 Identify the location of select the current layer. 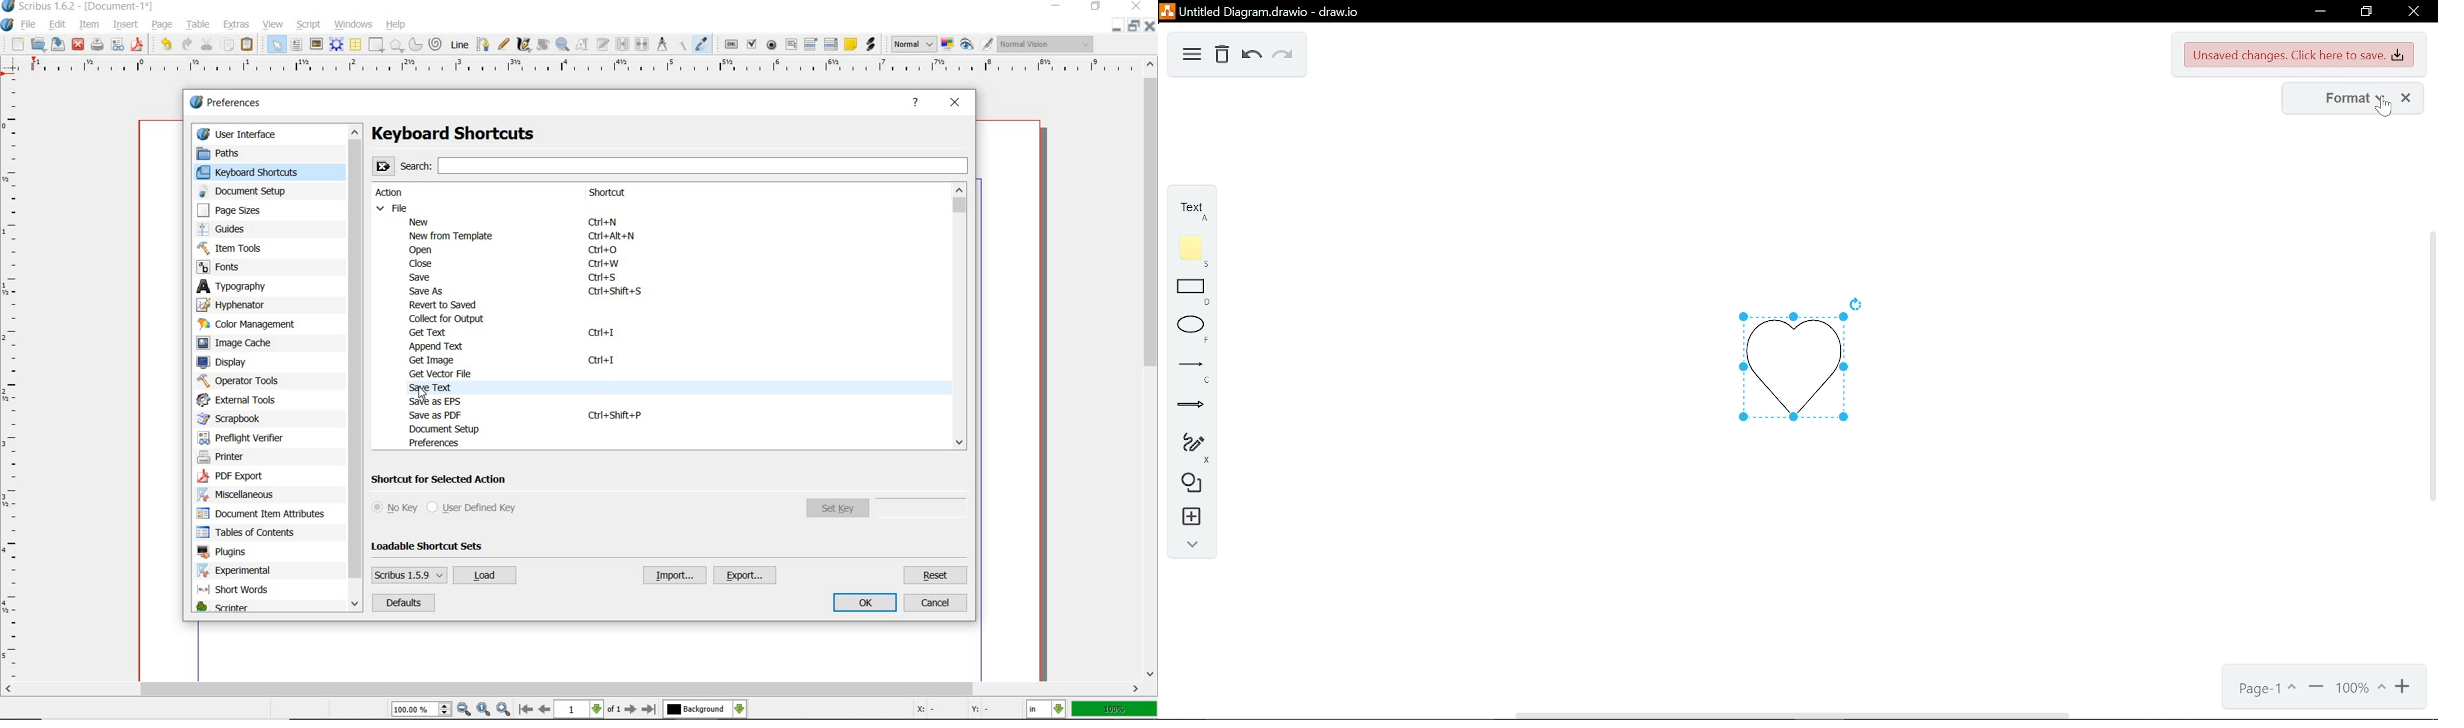
(705, 710).